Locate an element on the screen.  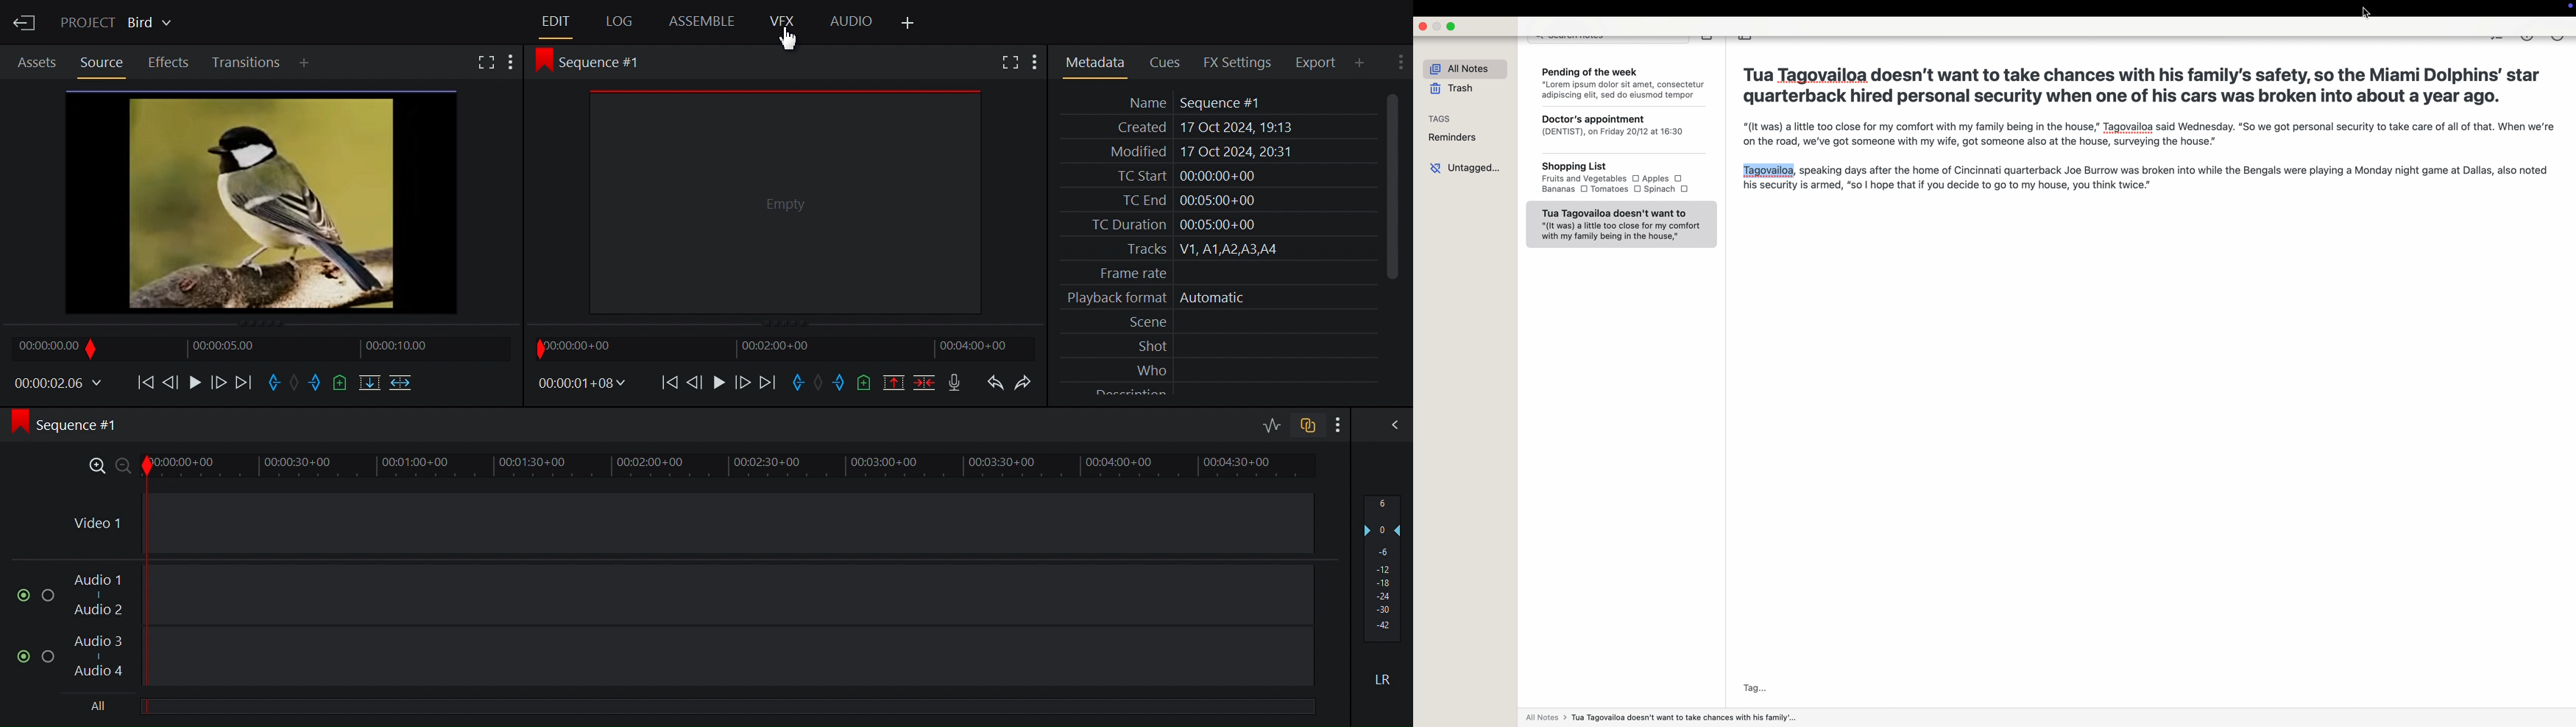
Show/Hide full audio mix is located at coordinates (1390, 425).